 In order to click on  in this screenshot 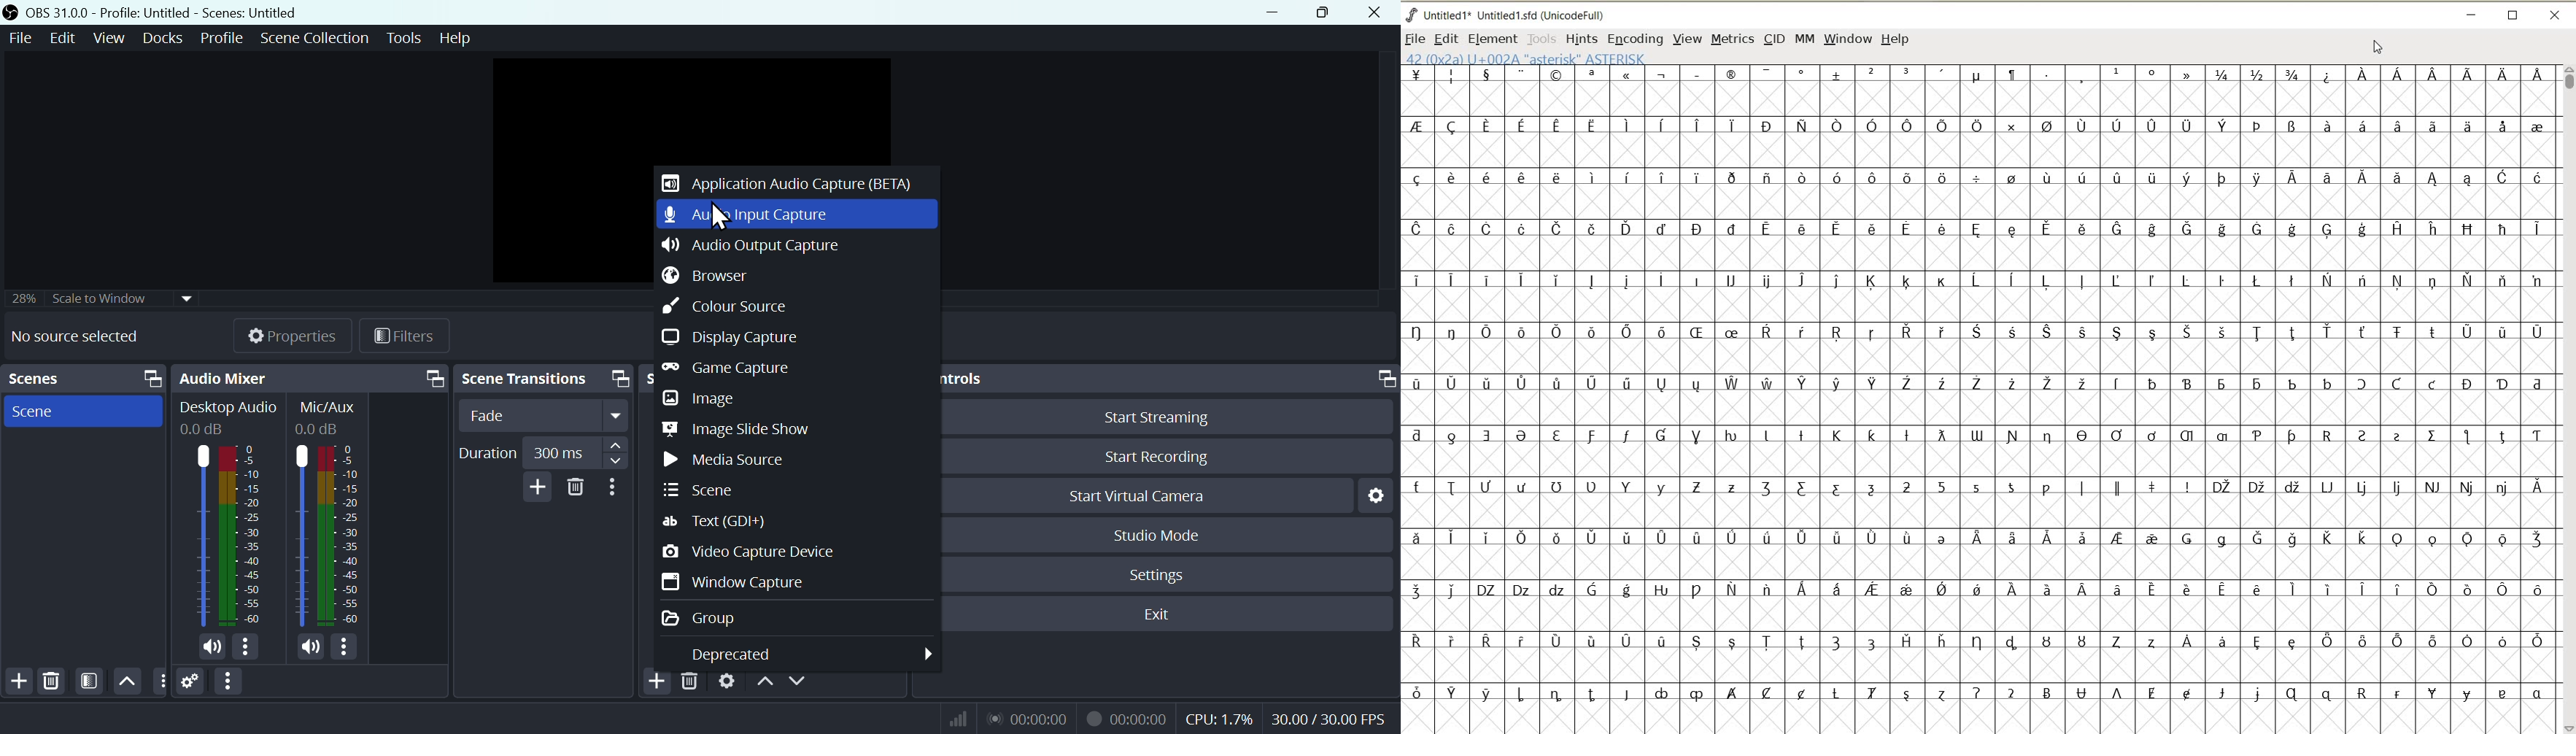, I will do `click(330, 407)`.